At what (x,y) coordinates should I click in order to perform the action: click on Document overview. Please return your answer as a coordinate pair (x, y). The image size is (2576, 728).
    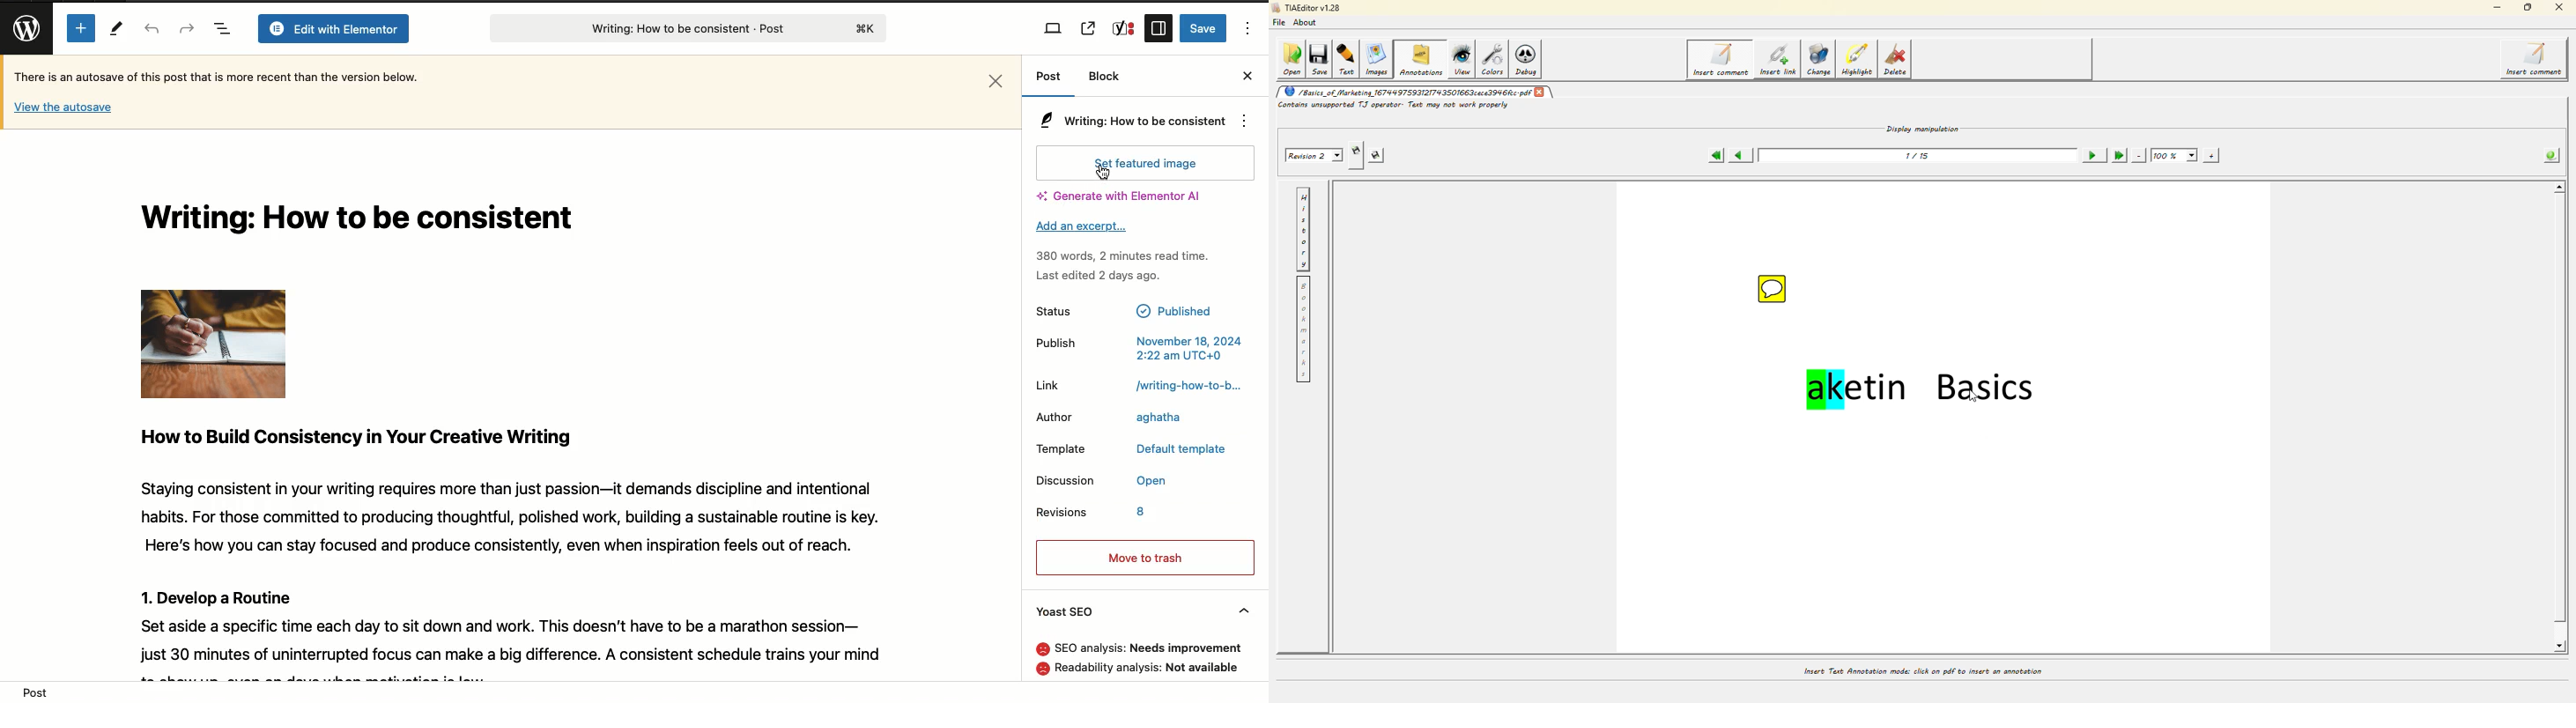
    Looking at the image, I should click on (223, 30).